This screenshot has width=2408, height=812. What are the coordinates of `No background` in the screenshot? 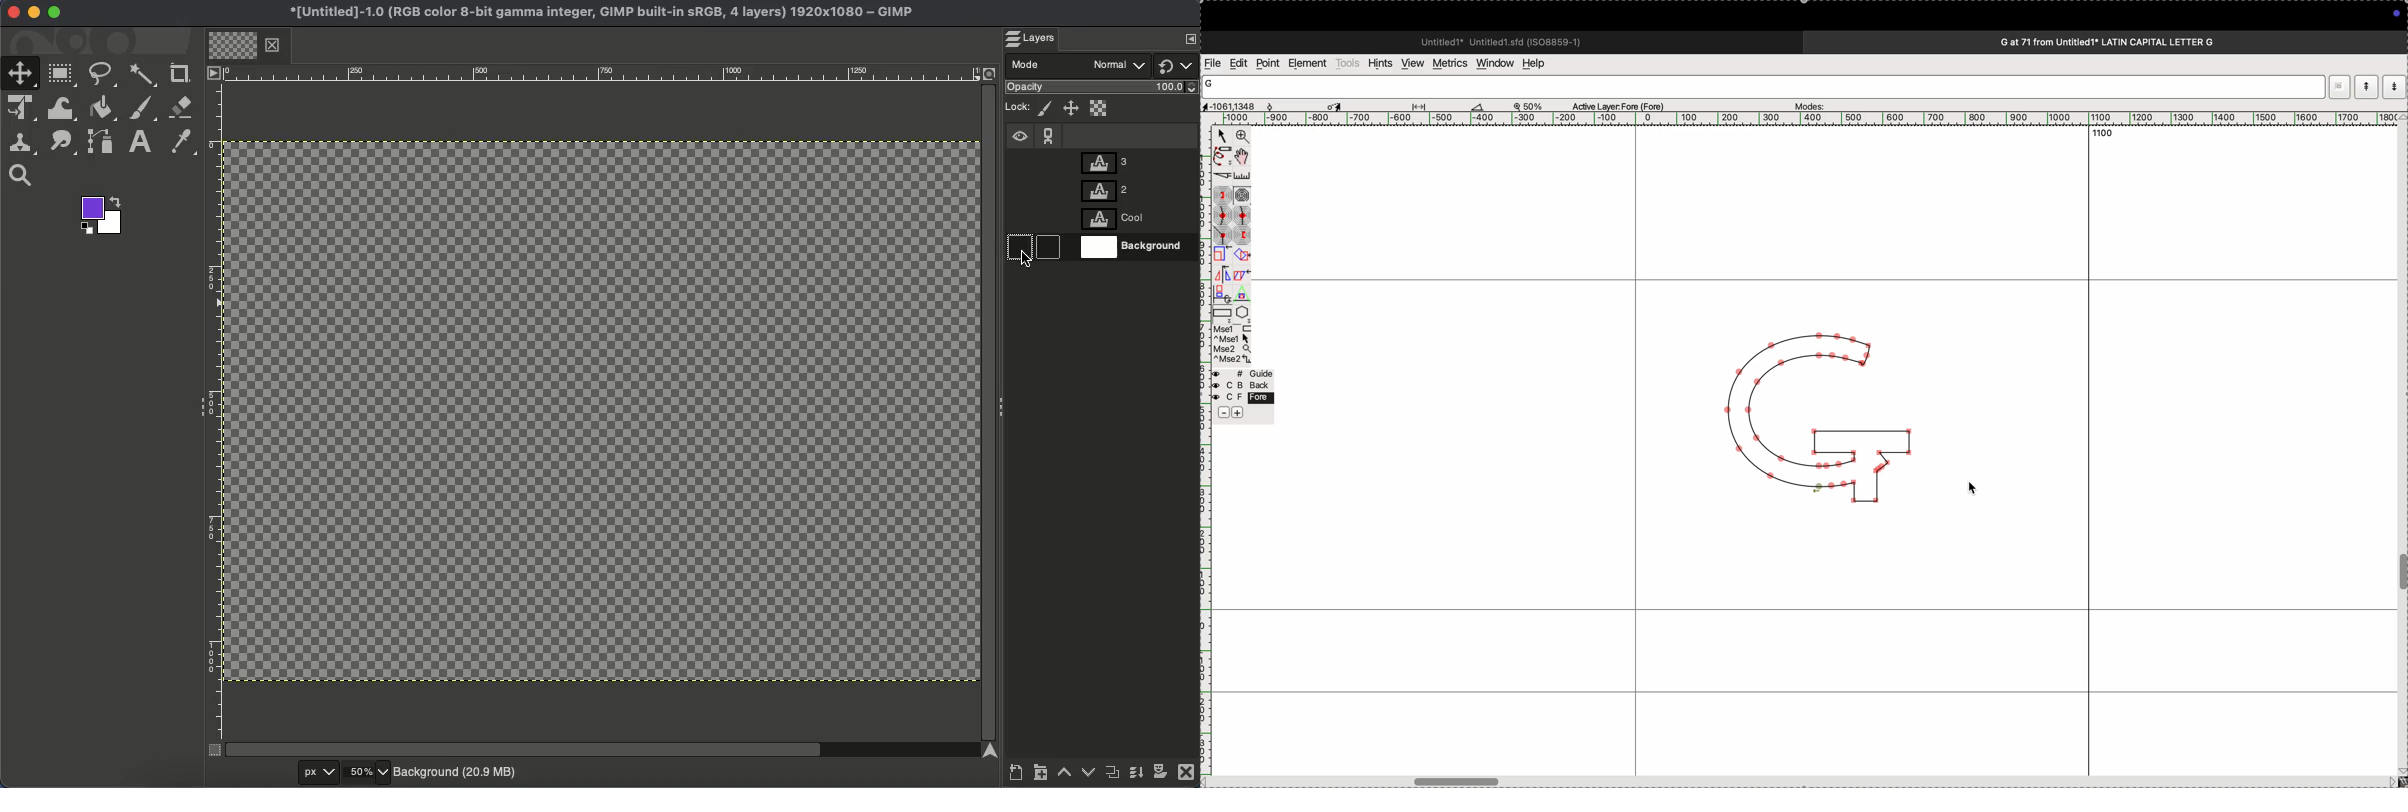 It's located at (599, 415).